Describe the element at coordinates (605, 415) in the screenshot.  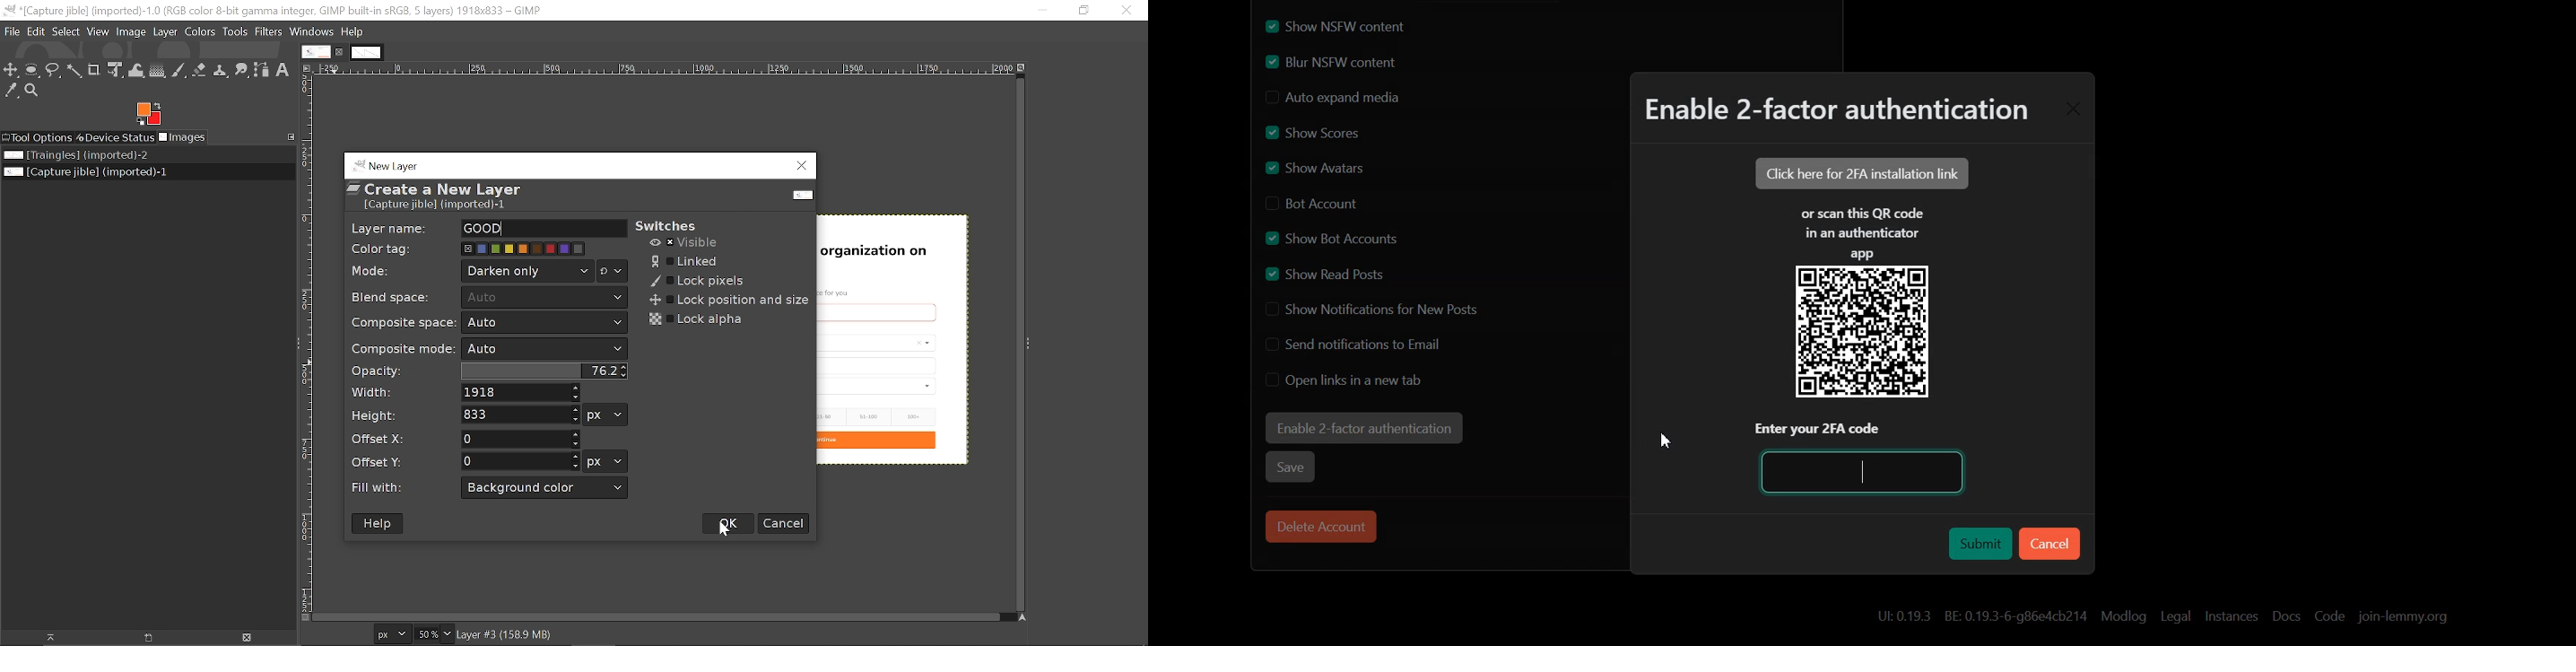
I see `Height units` at that location.